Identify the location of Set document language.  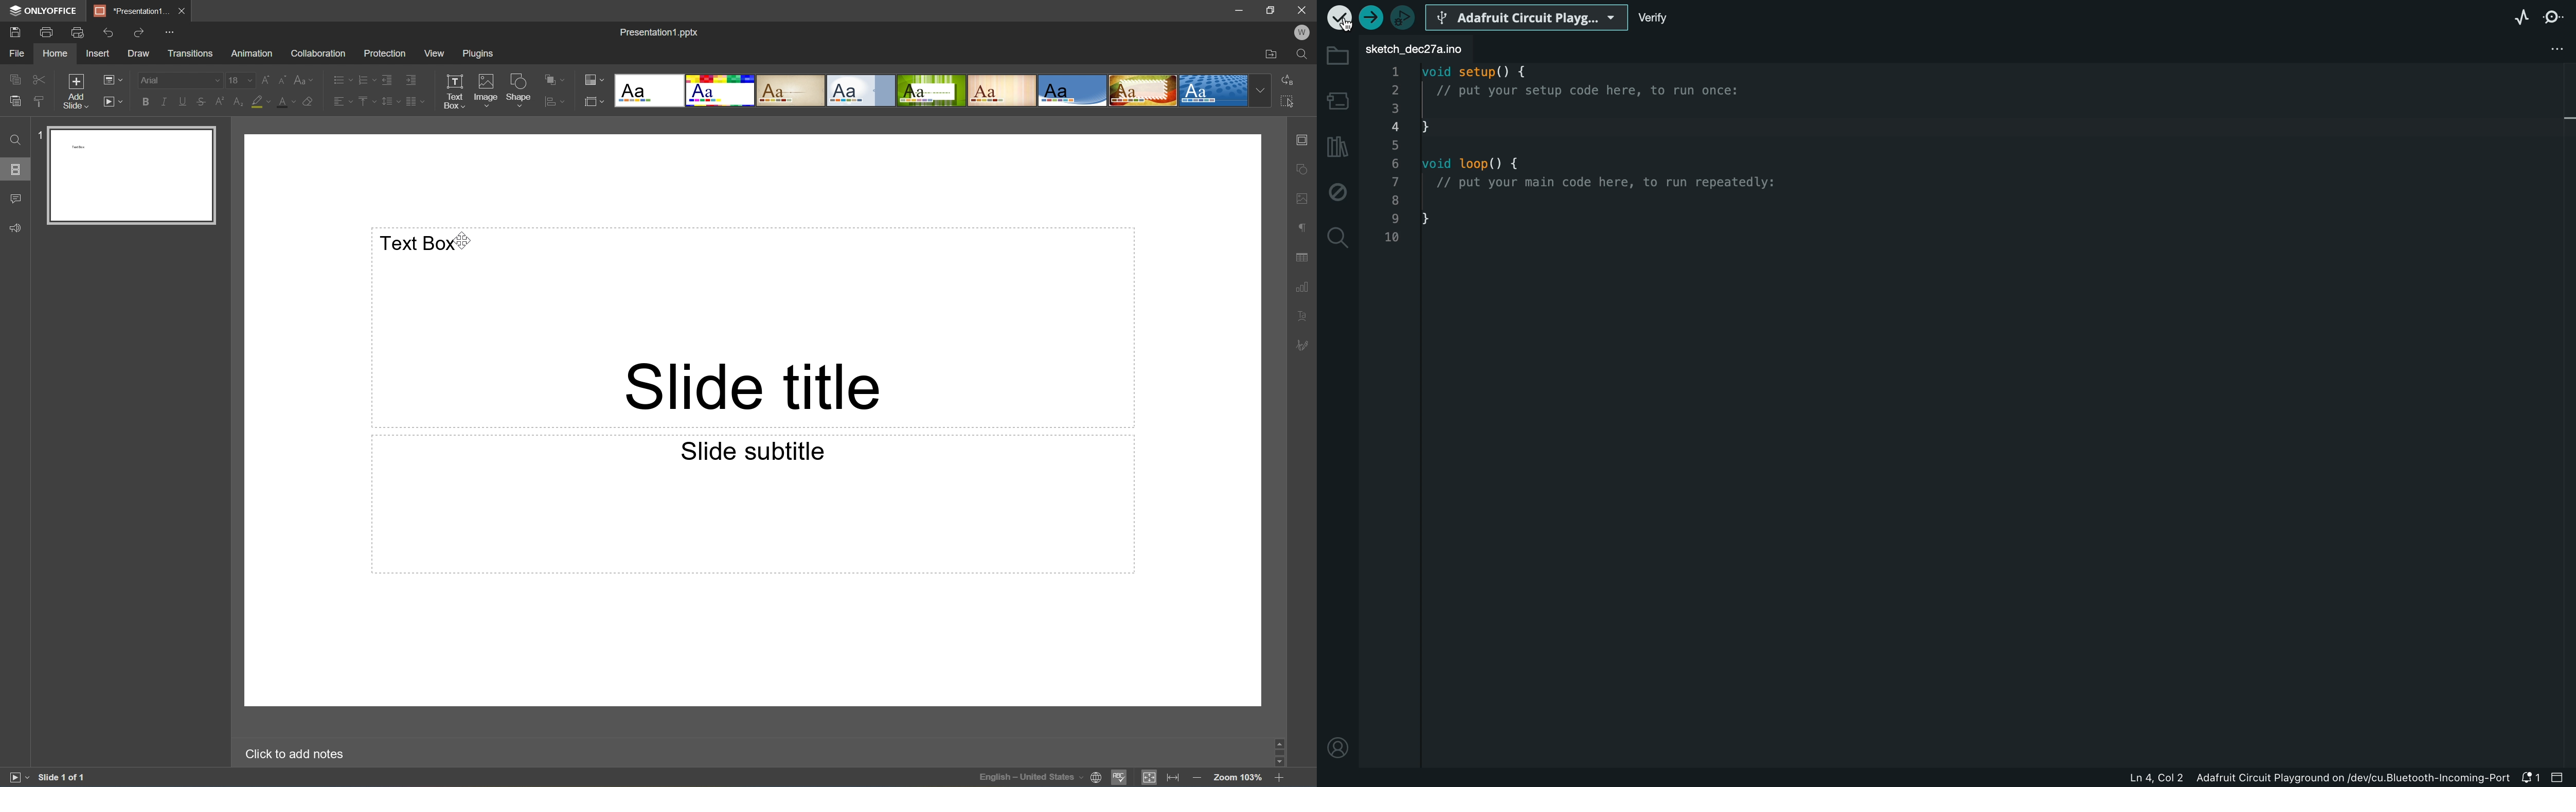
(1096, 777).